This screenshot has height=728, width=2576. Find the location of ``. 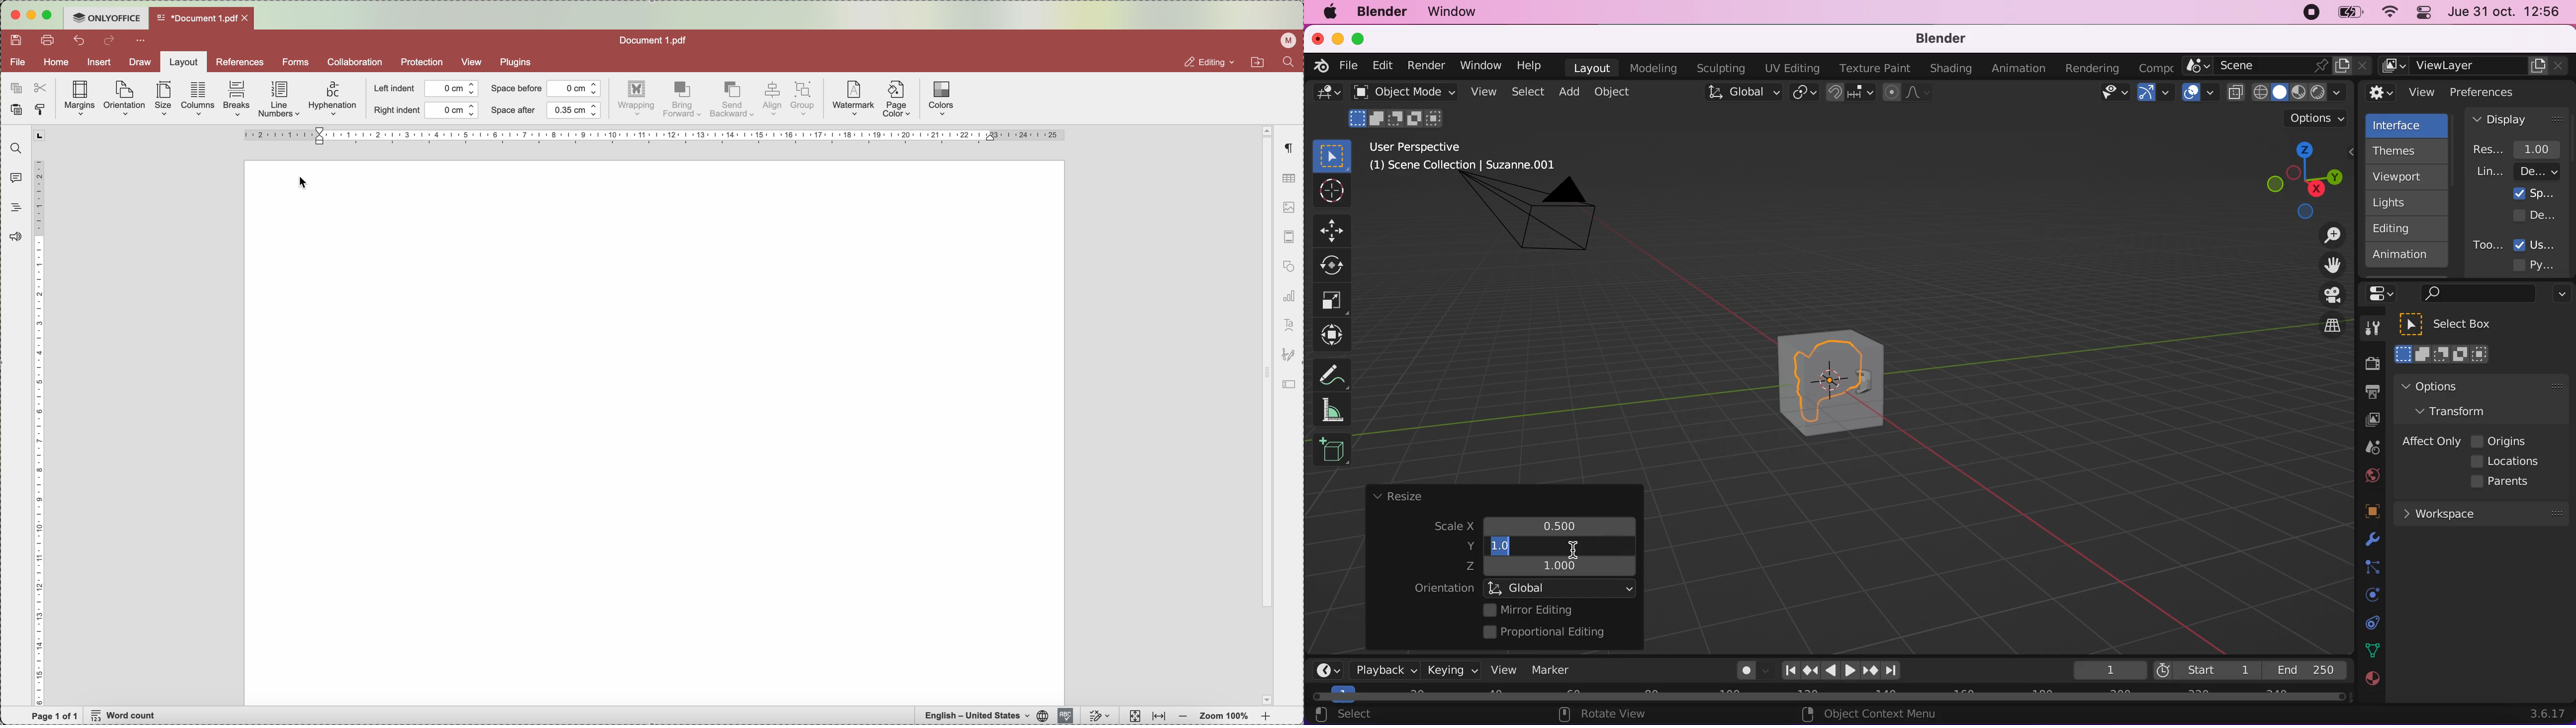

 is located at coordinates (1333, 301).